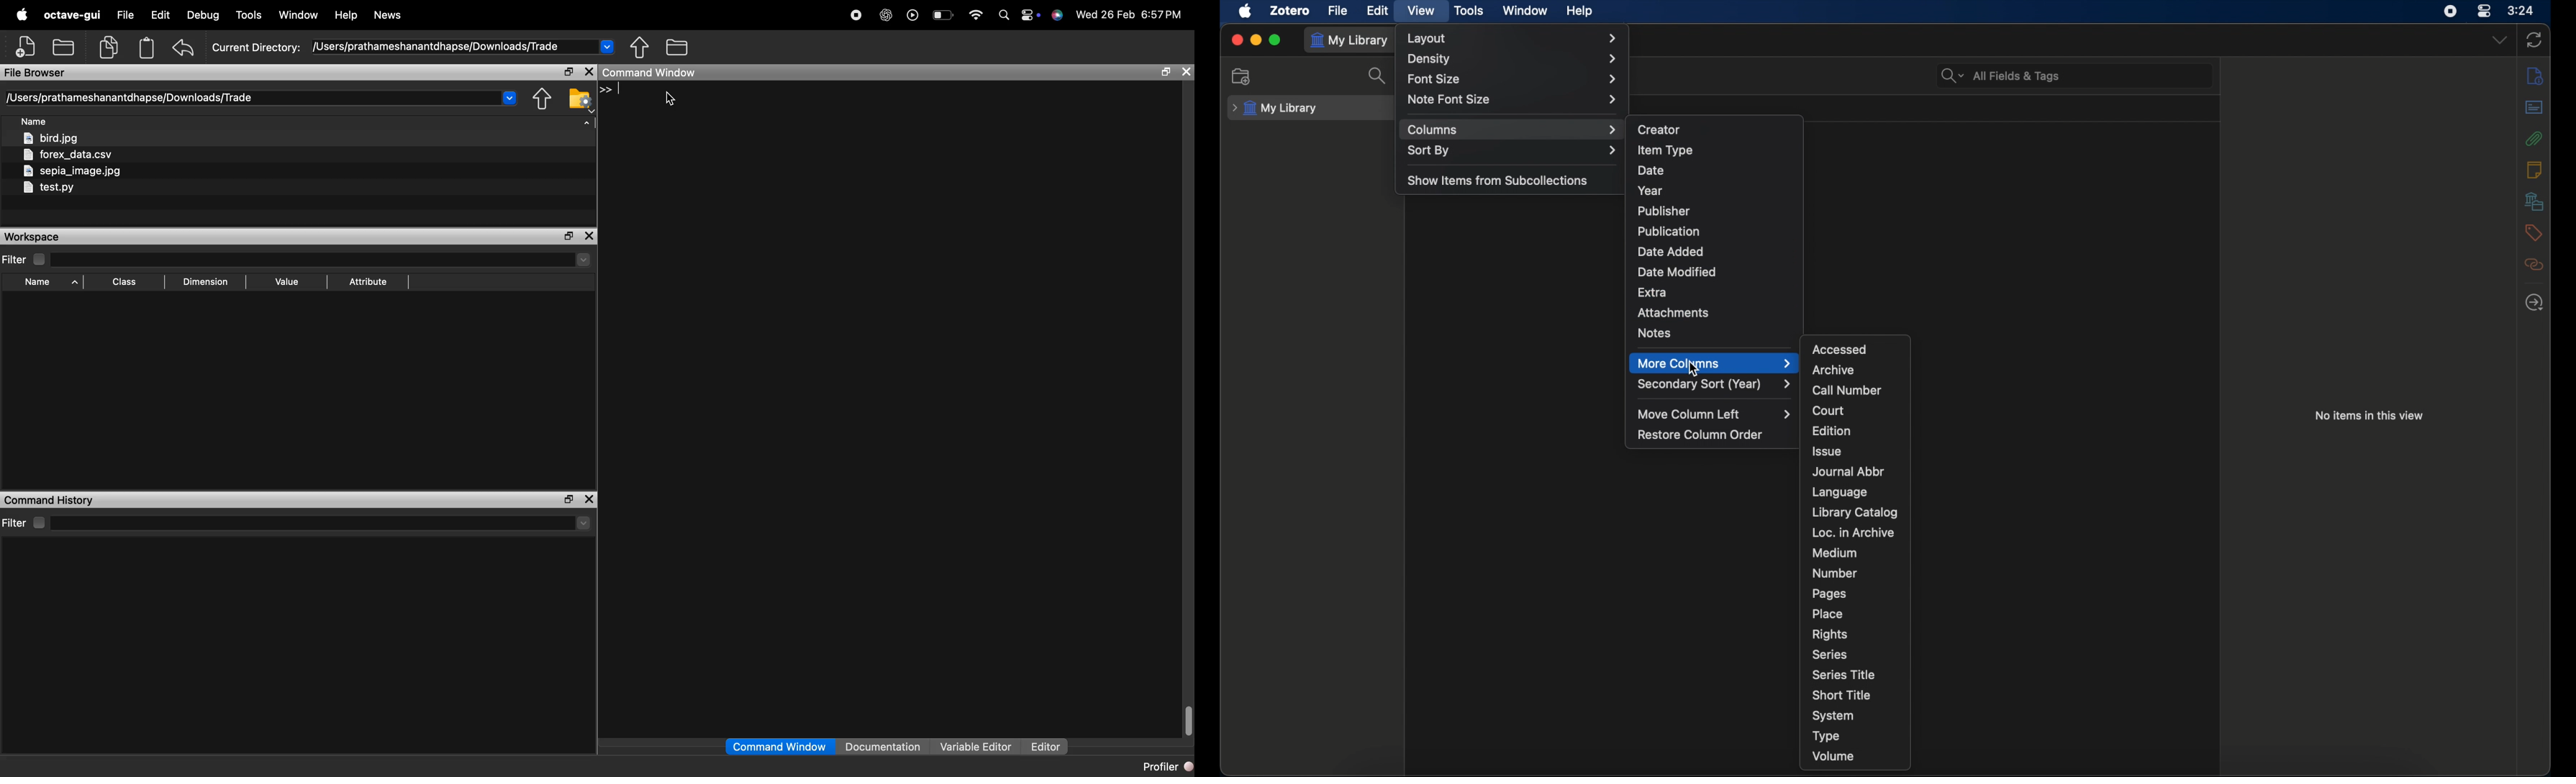 The image size is (2576, 784). I want to click on screen recorder, so click(2450, 12).